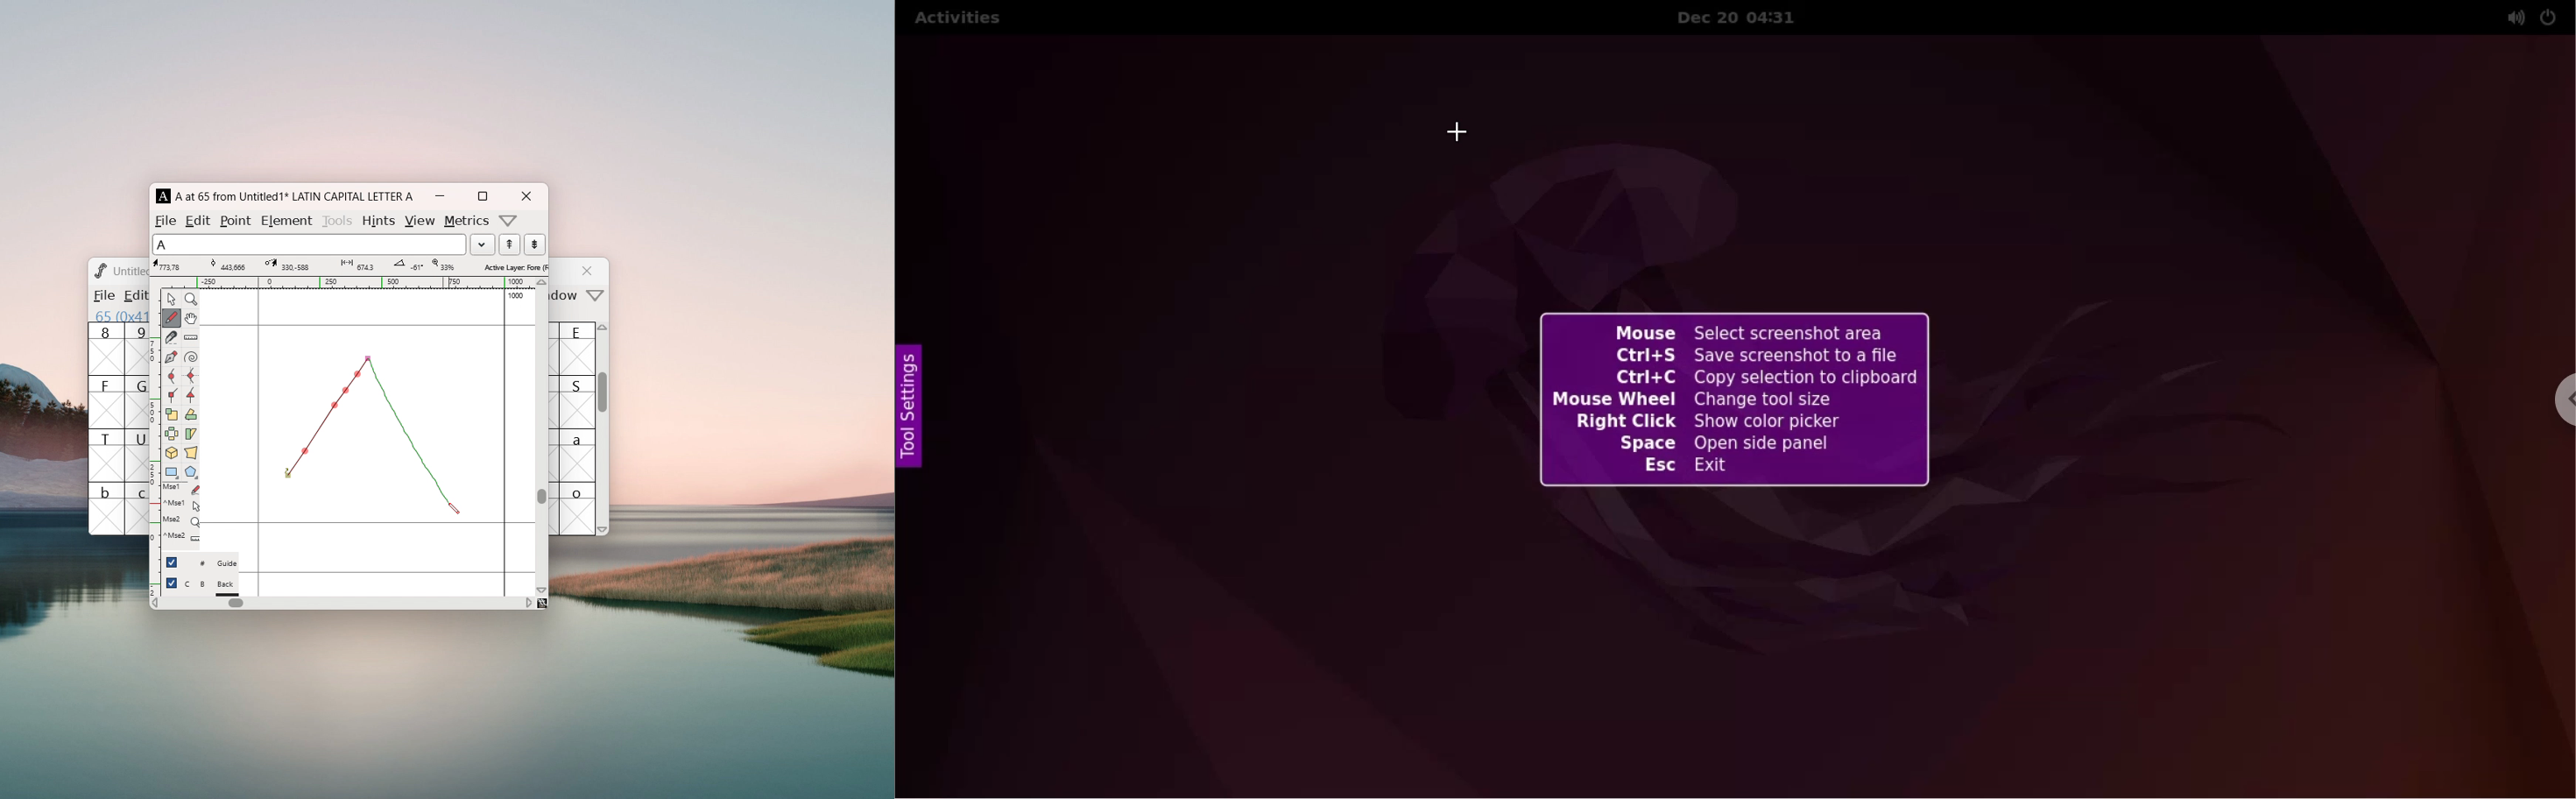  Describe the element at coordinates (567, 296) in the screenshot. I see `window` at that location.